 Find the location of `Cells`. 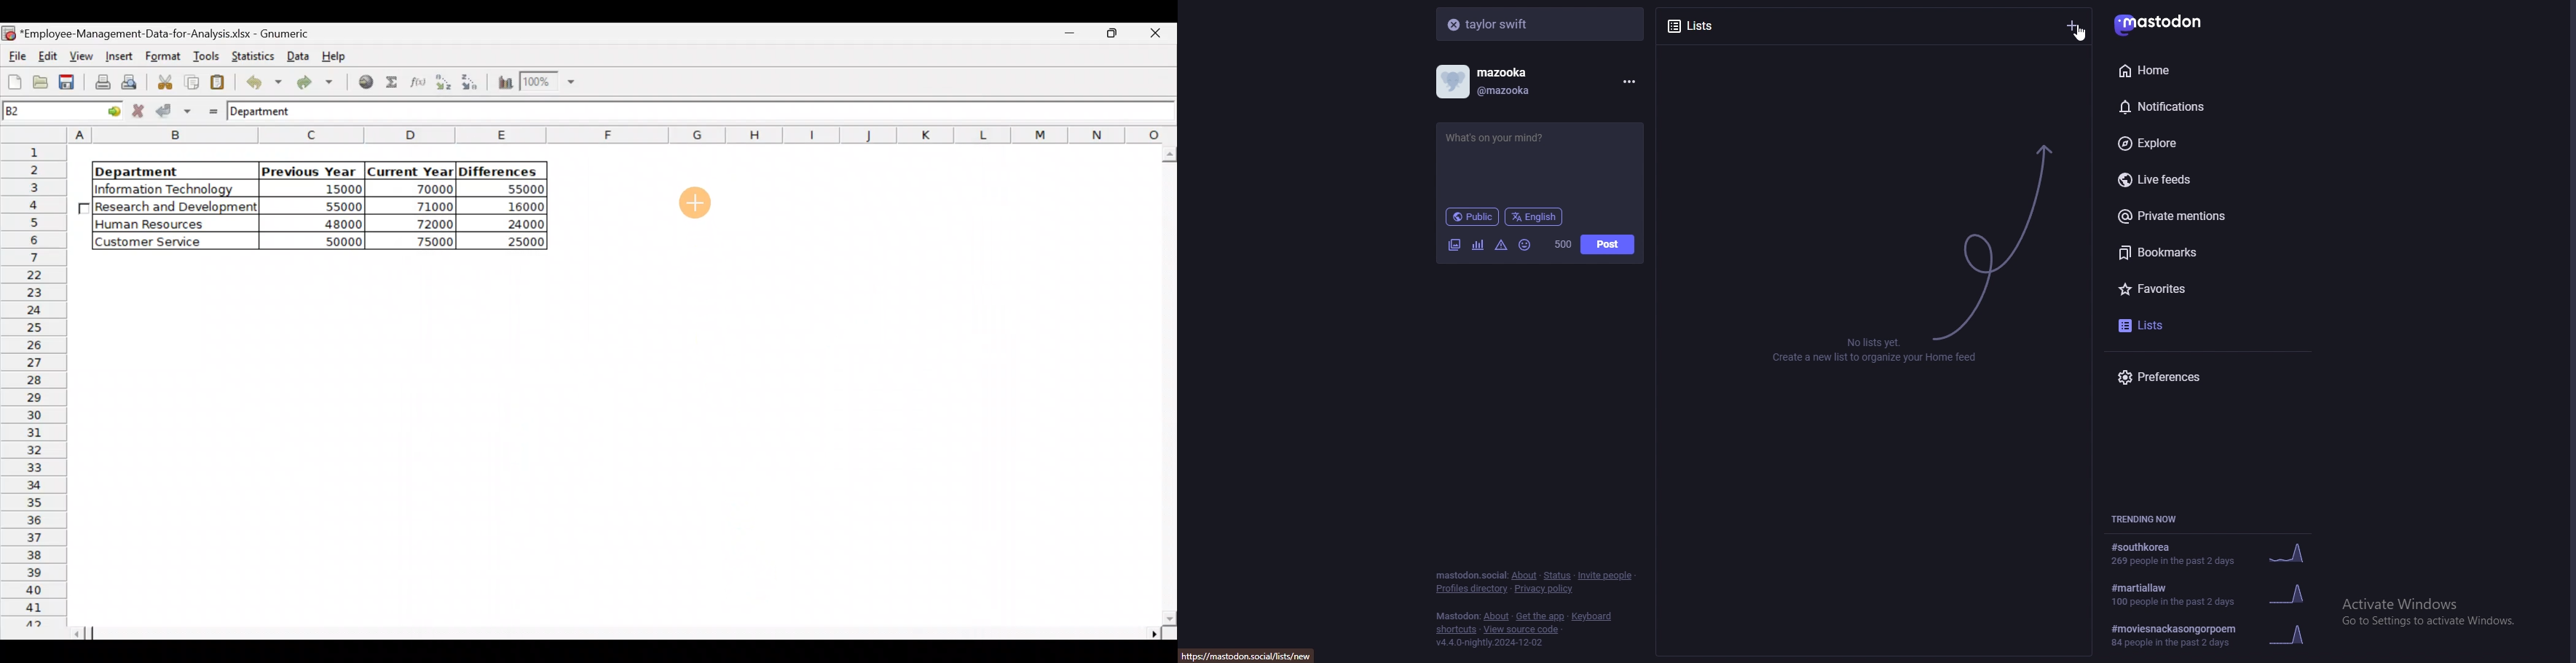

Cells is located at coordinates (612, 443).